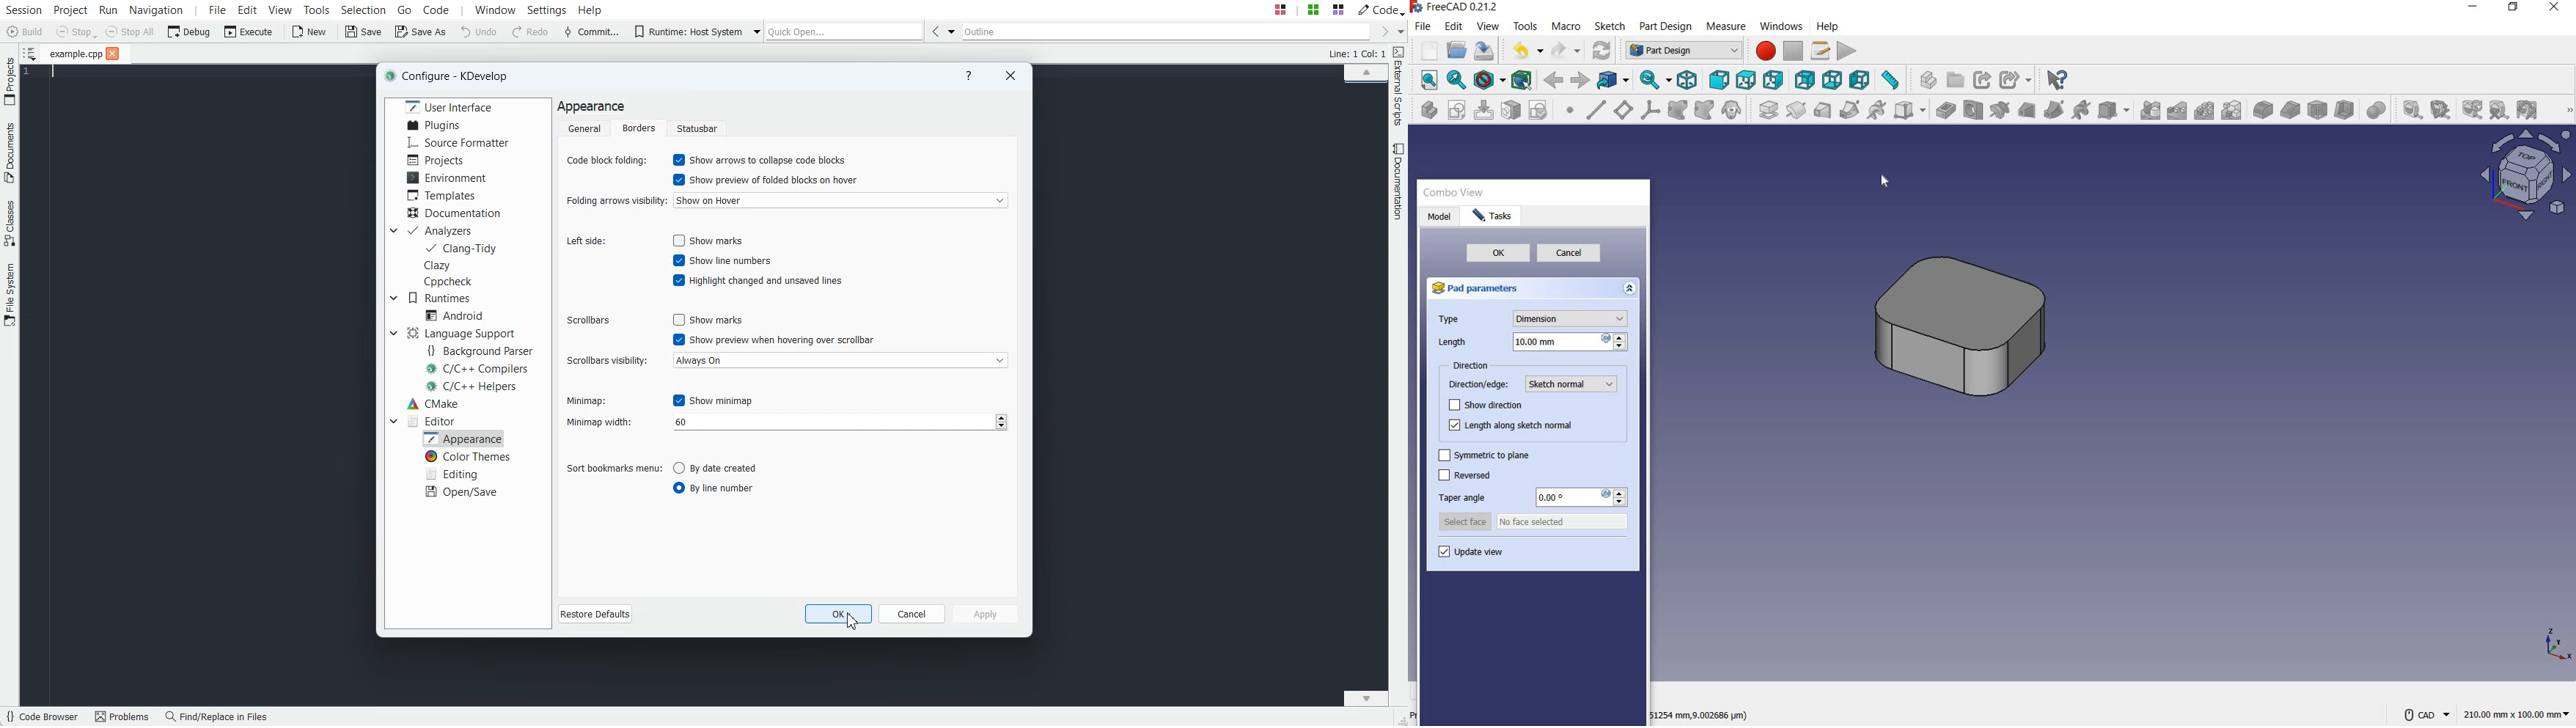  I want to click on reversed, so click(1464, 476).